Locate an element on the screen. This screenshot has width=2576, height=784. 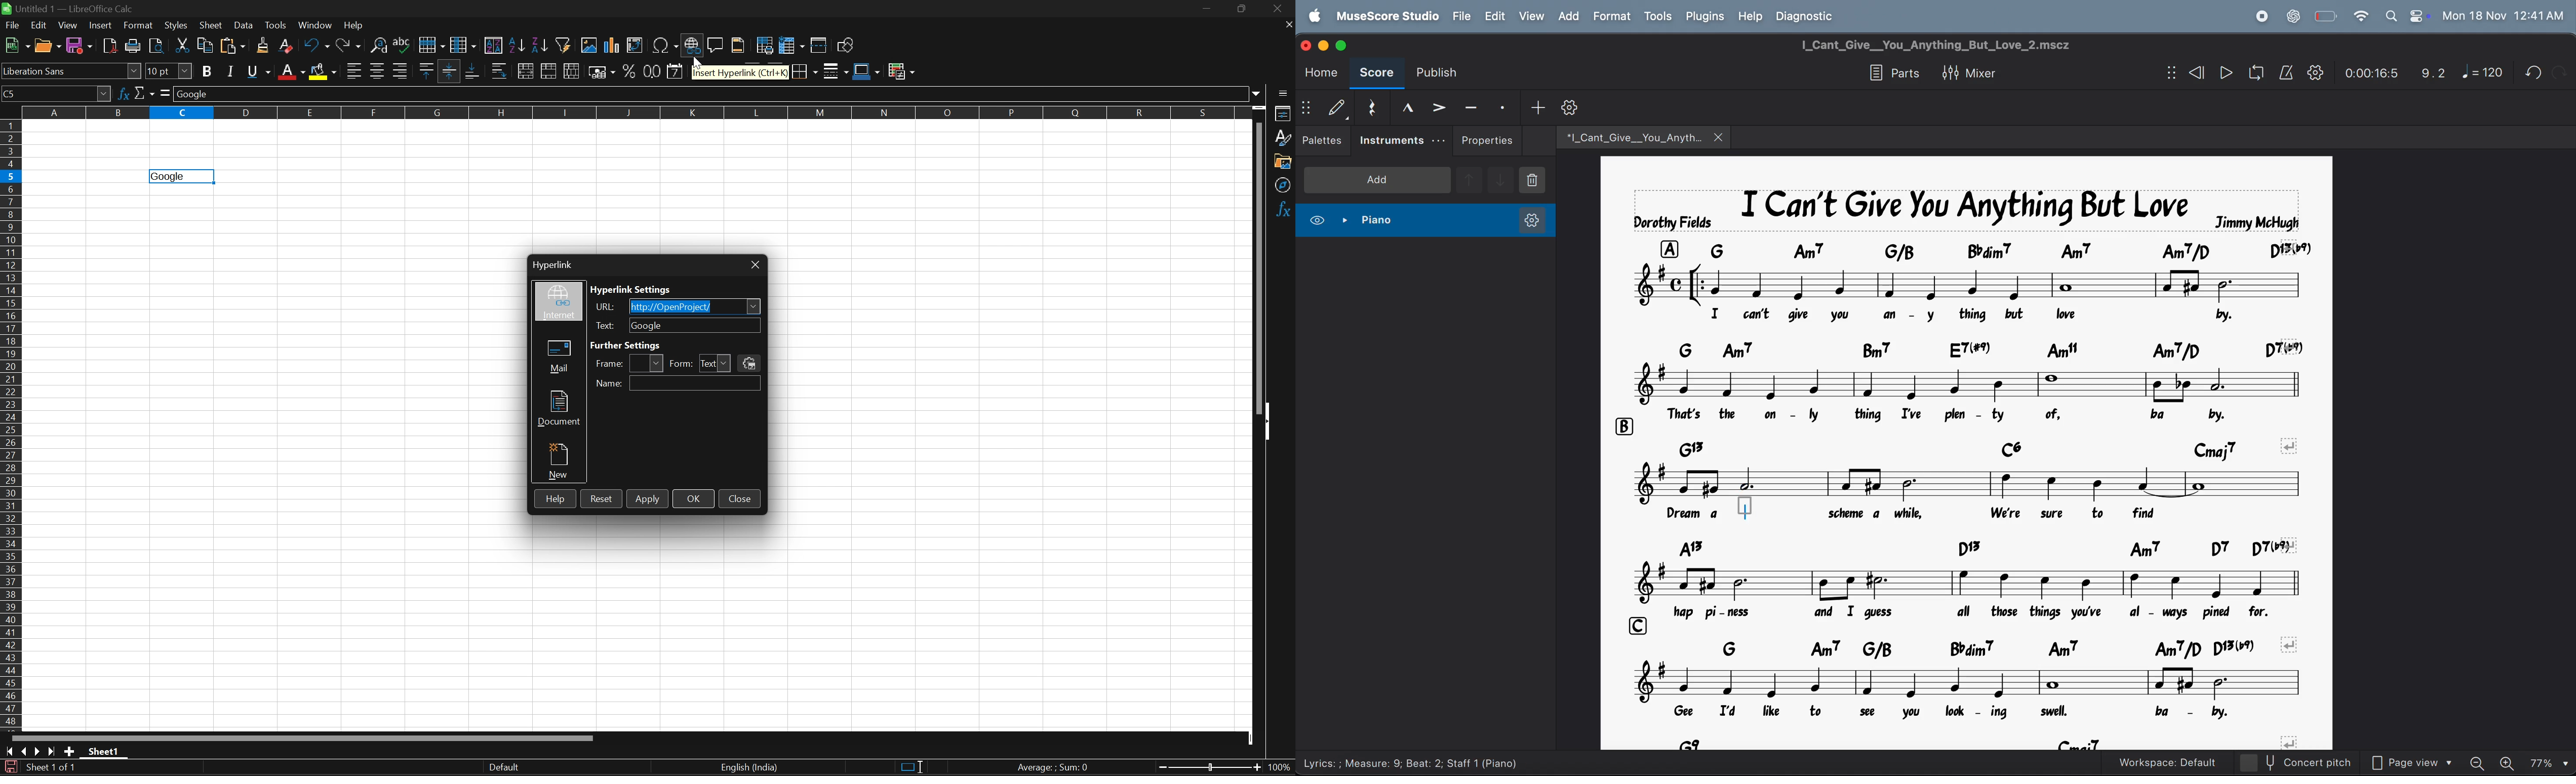
Sidebar settings is located at coordinates (1284, 93).